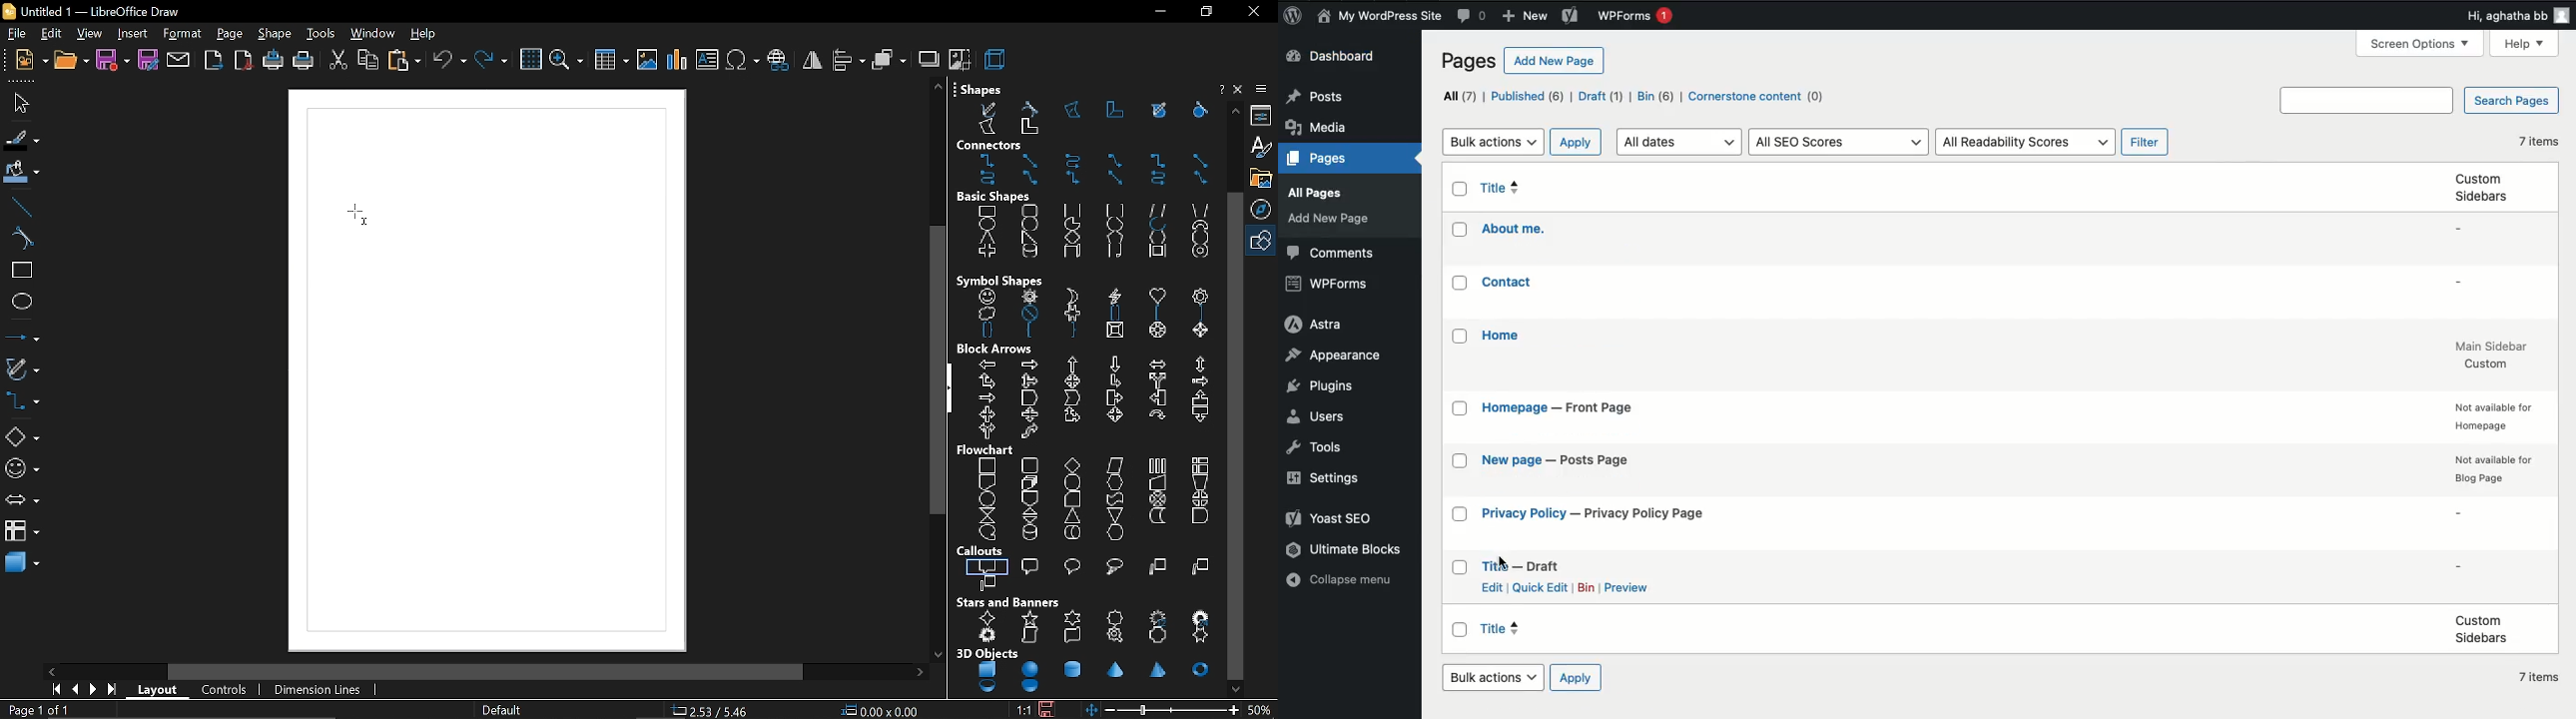  I want to click on Pages, so click(1469, 61).